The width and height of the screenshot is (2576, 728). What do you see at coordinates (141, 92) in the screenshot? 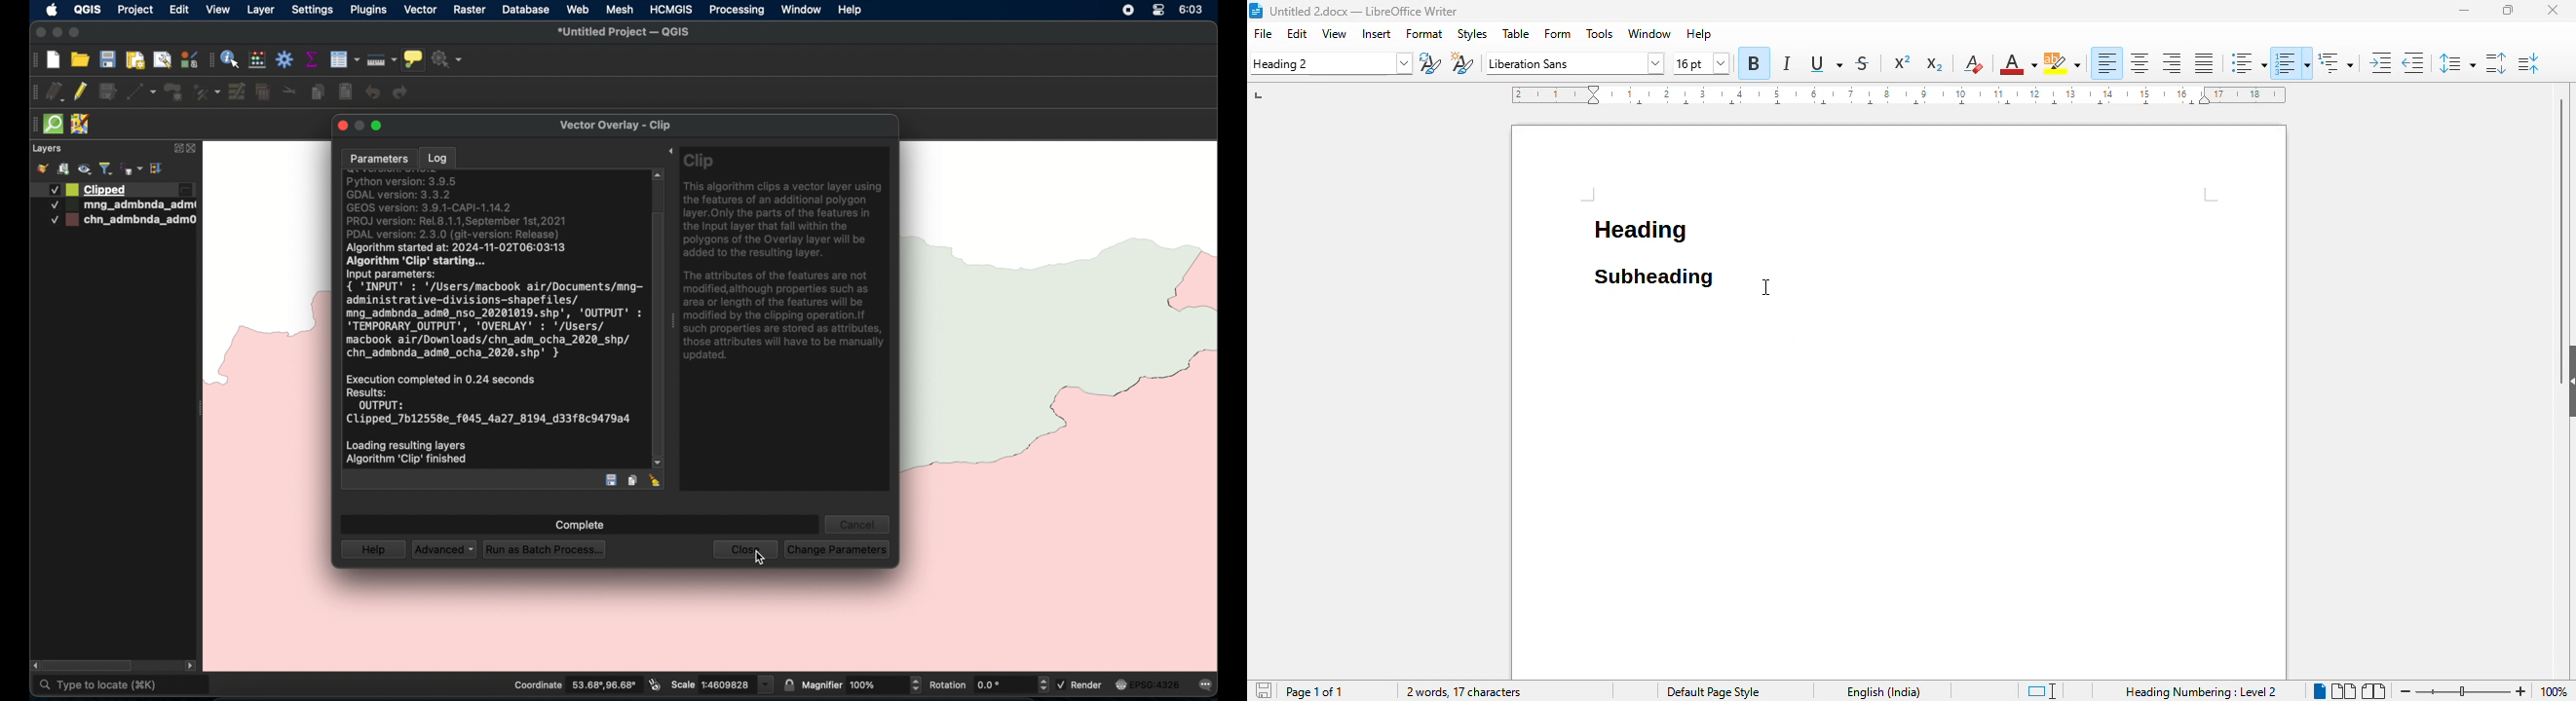
I see `digitize with segment` at bounding box center [141, 92].